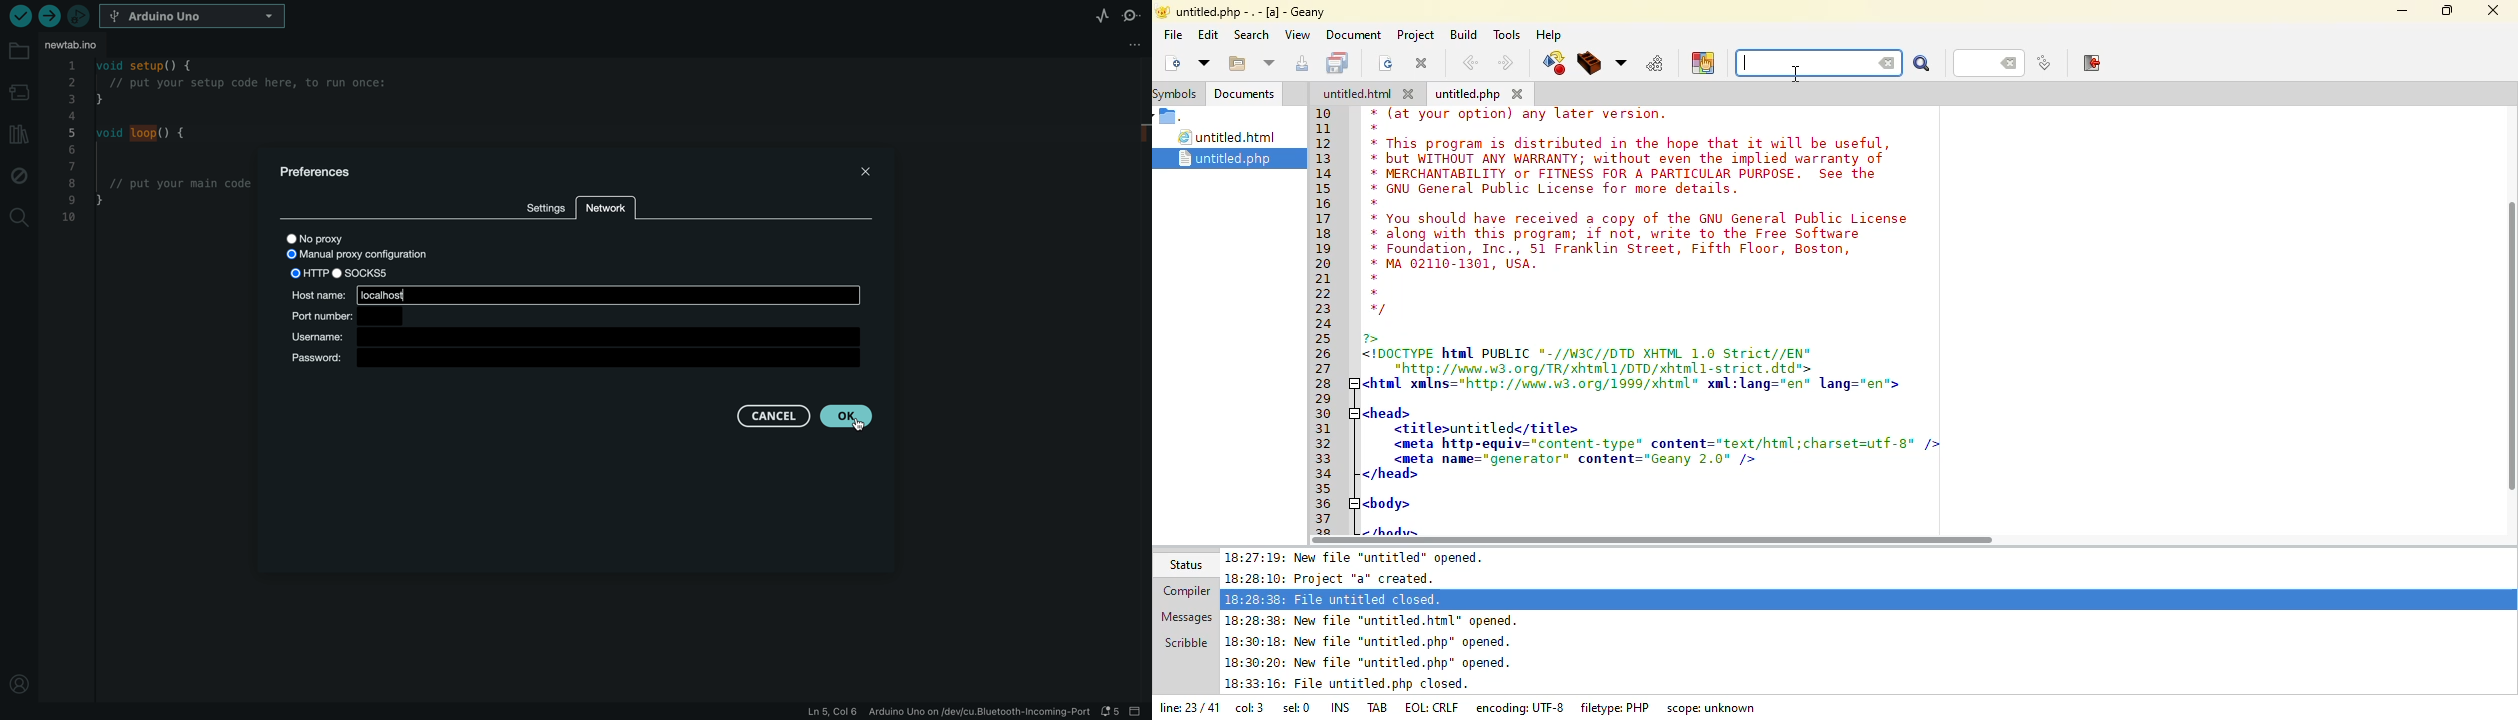  Describe the element at coordinates (1376, 203) in the screenshot. I see `*` at that location.